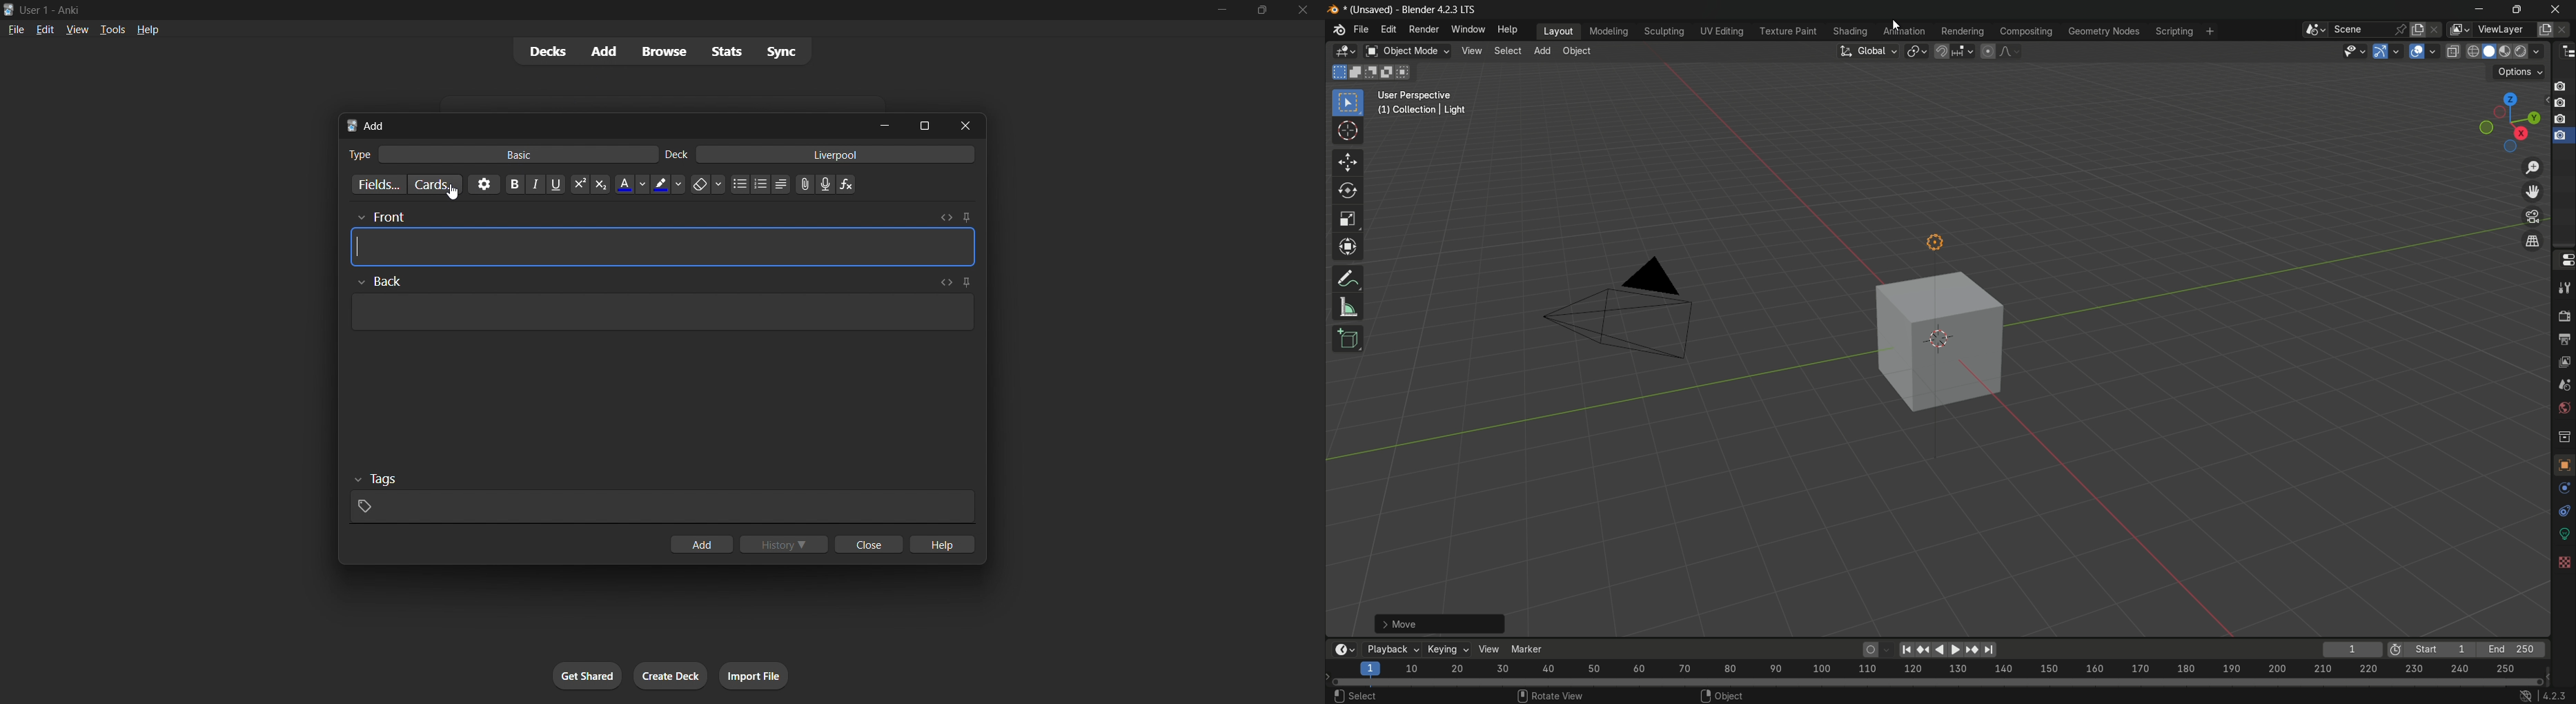 Image resolution: width=2576 pixels, height=728 pixels. I want to click on object, so click(1722, 693).